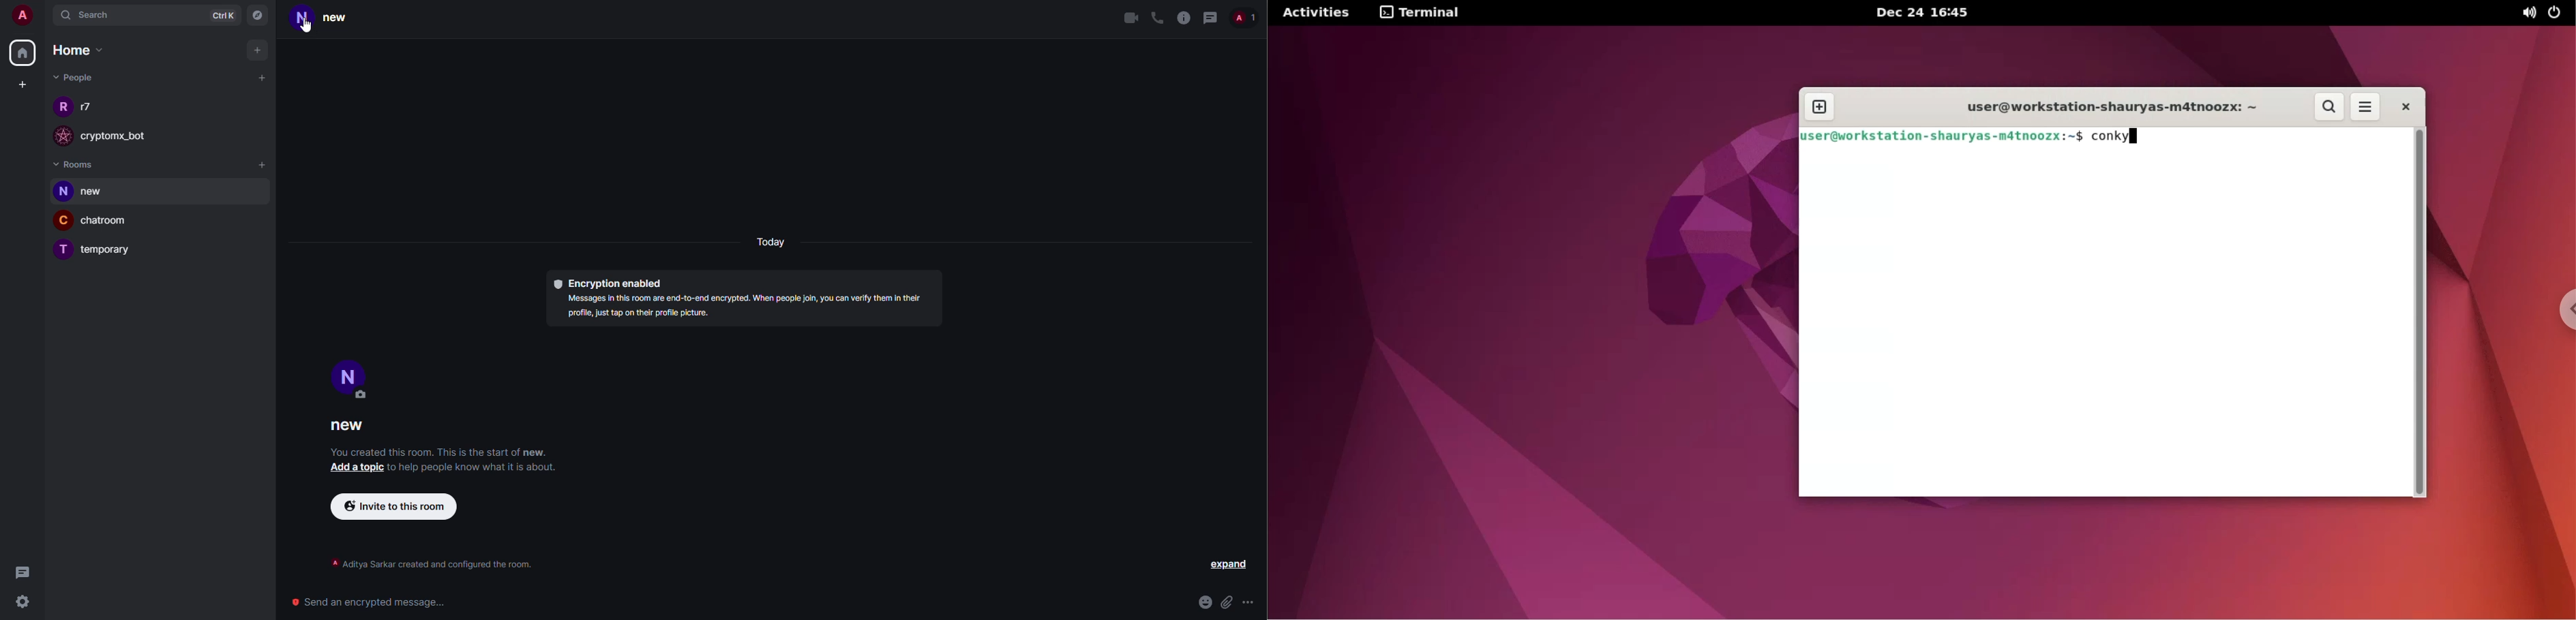 This screenshot has height=644, width=2576. What do you see at coordinates (342, 20) in the screenshot?
I see `new ` at bounding box center [342, 20].